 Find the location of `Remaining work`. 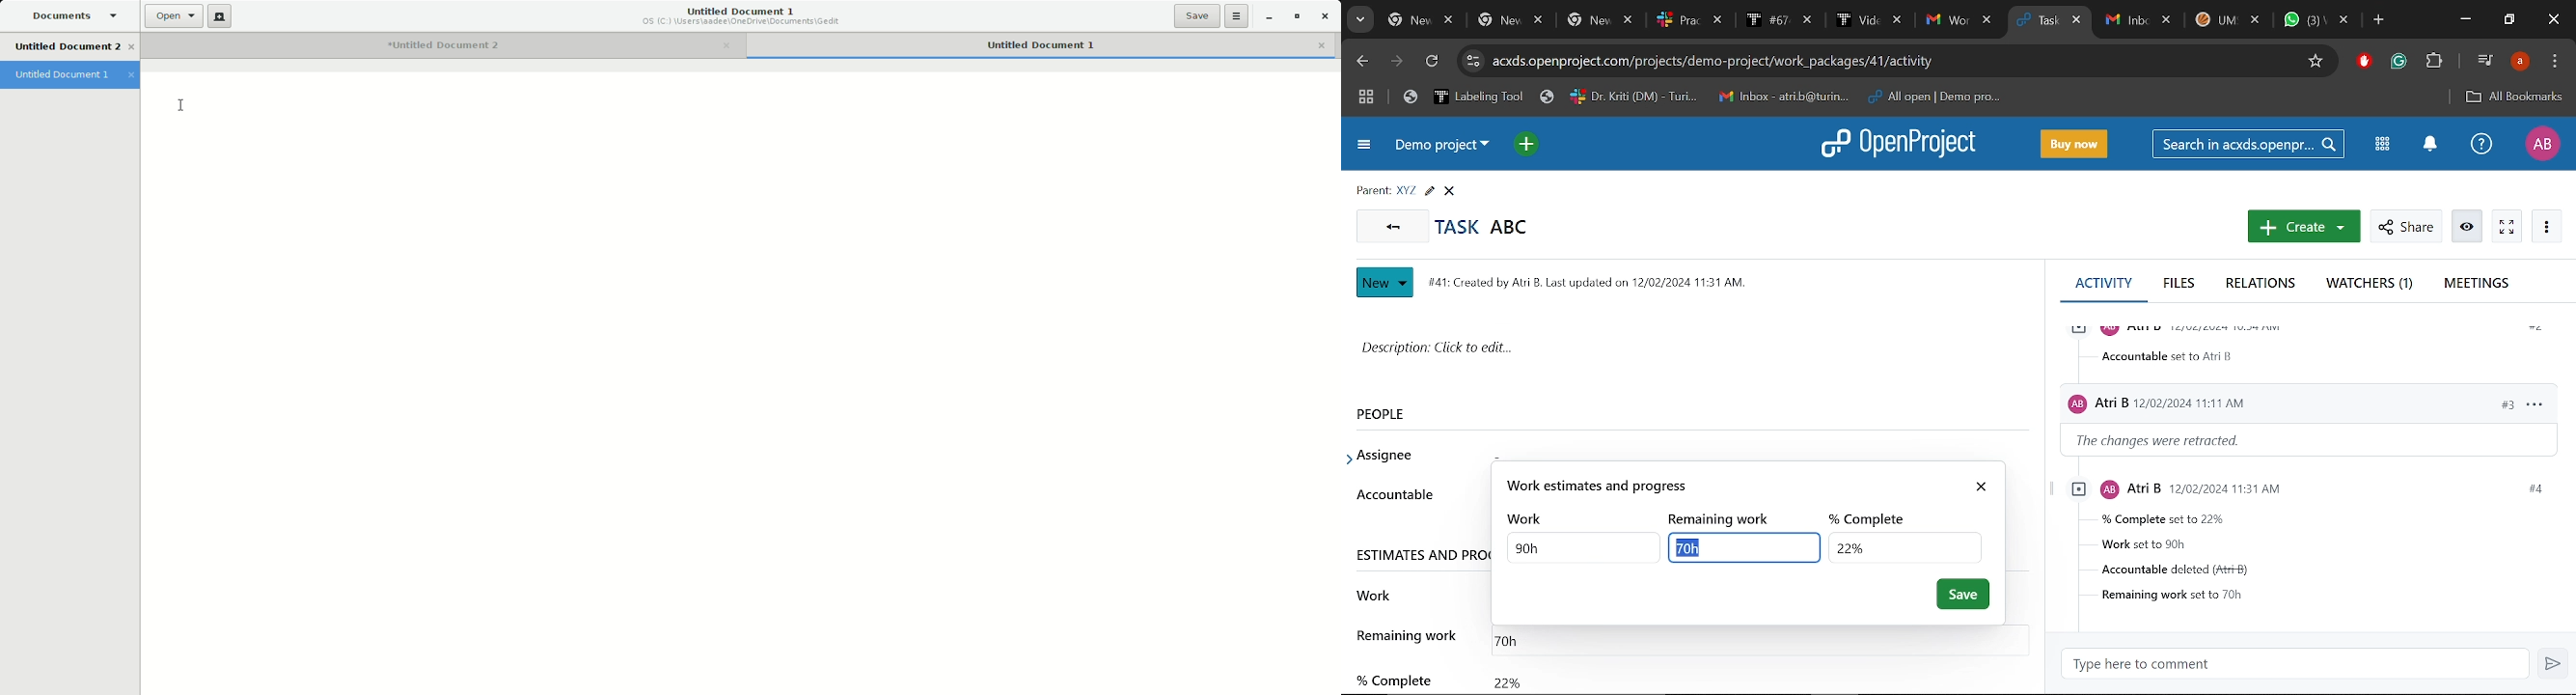

Remaining work is located at coordinates (1516, 637).